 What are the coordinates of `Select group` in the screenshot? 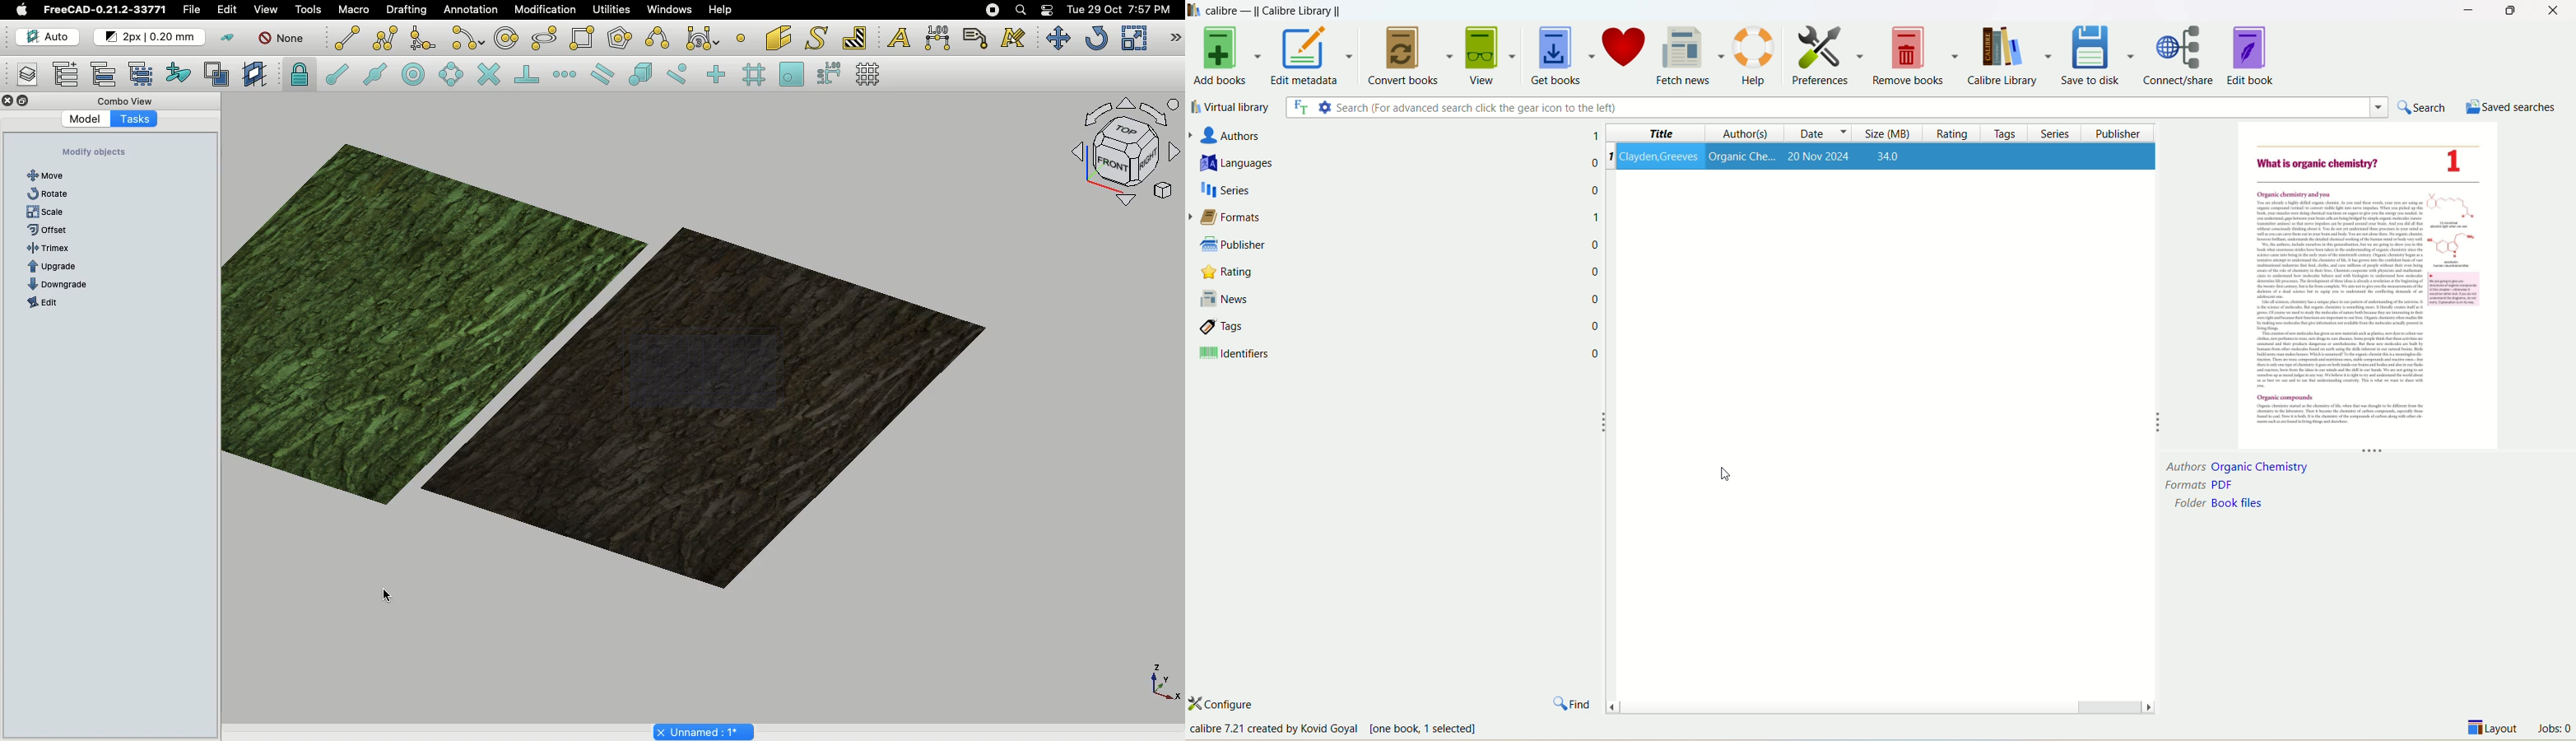 It's located at (142, 72).